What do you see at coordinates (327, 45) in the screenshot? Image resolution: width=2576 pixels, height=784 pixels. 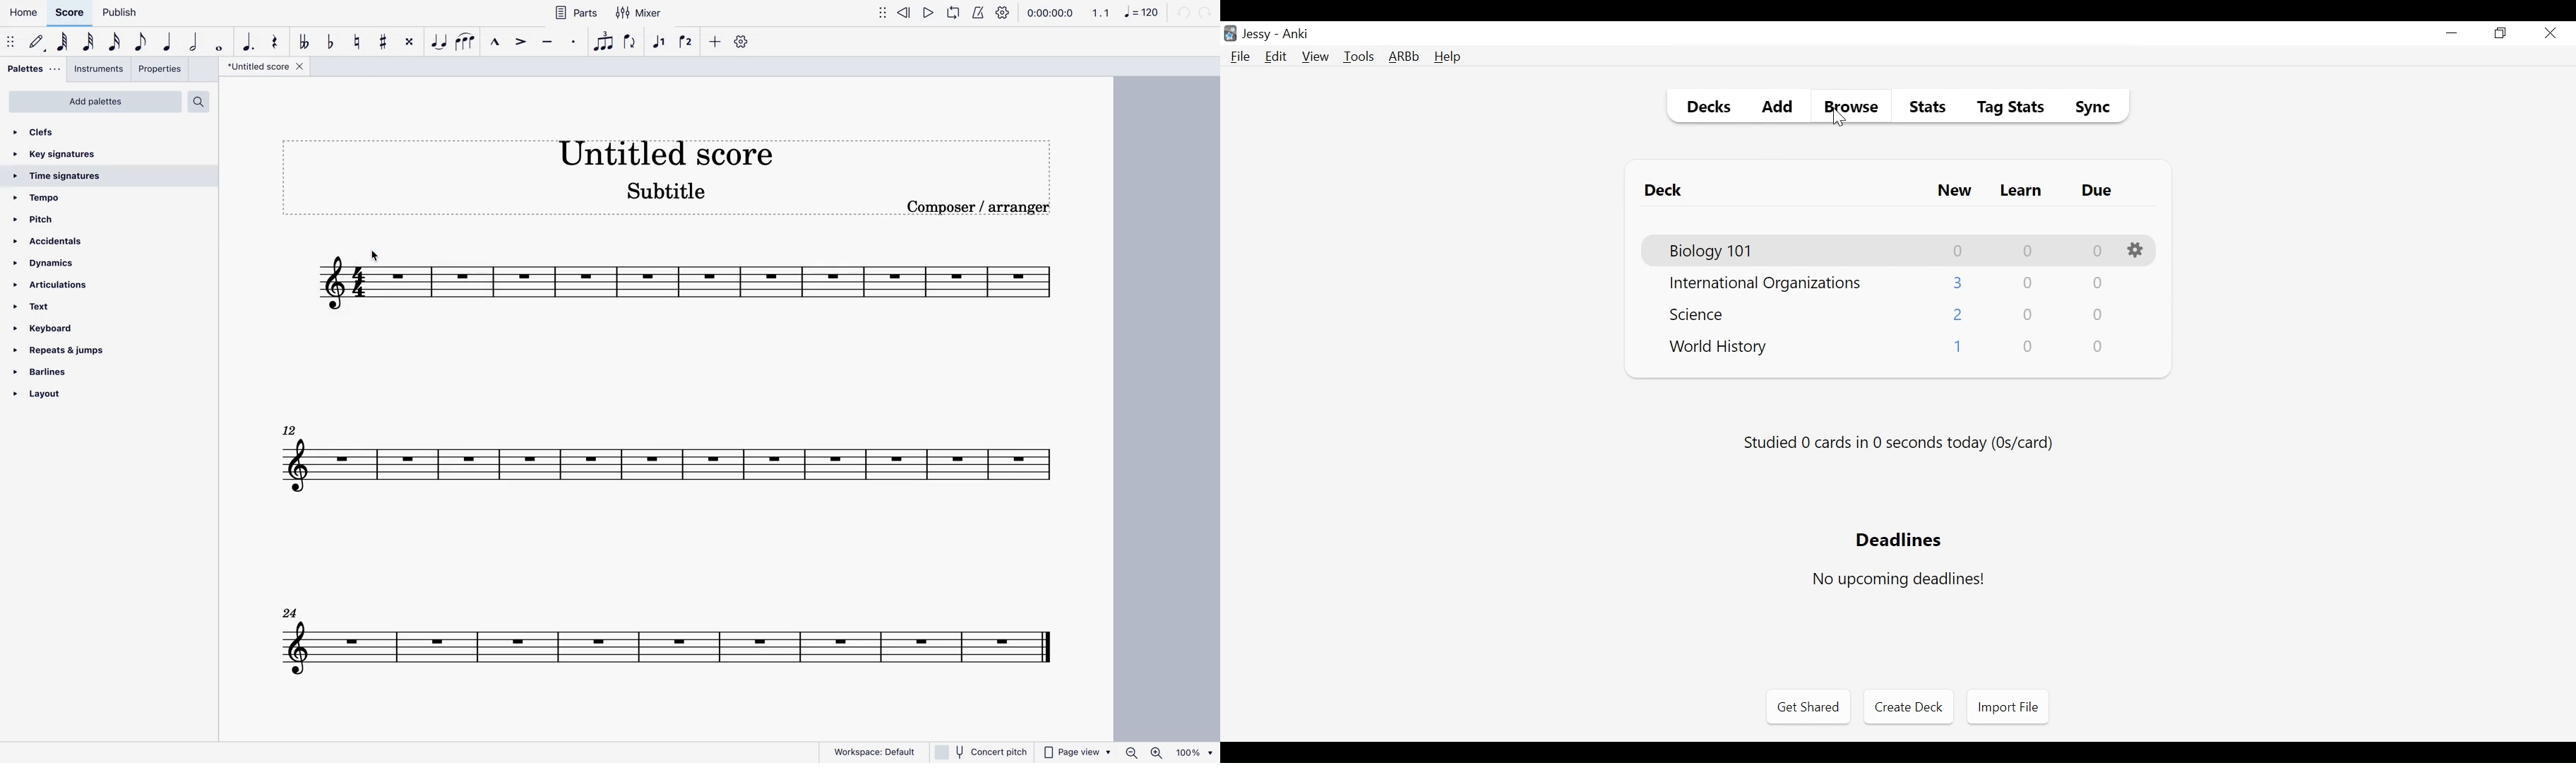 I see `toggle flat` at bounding box center [327, 45].